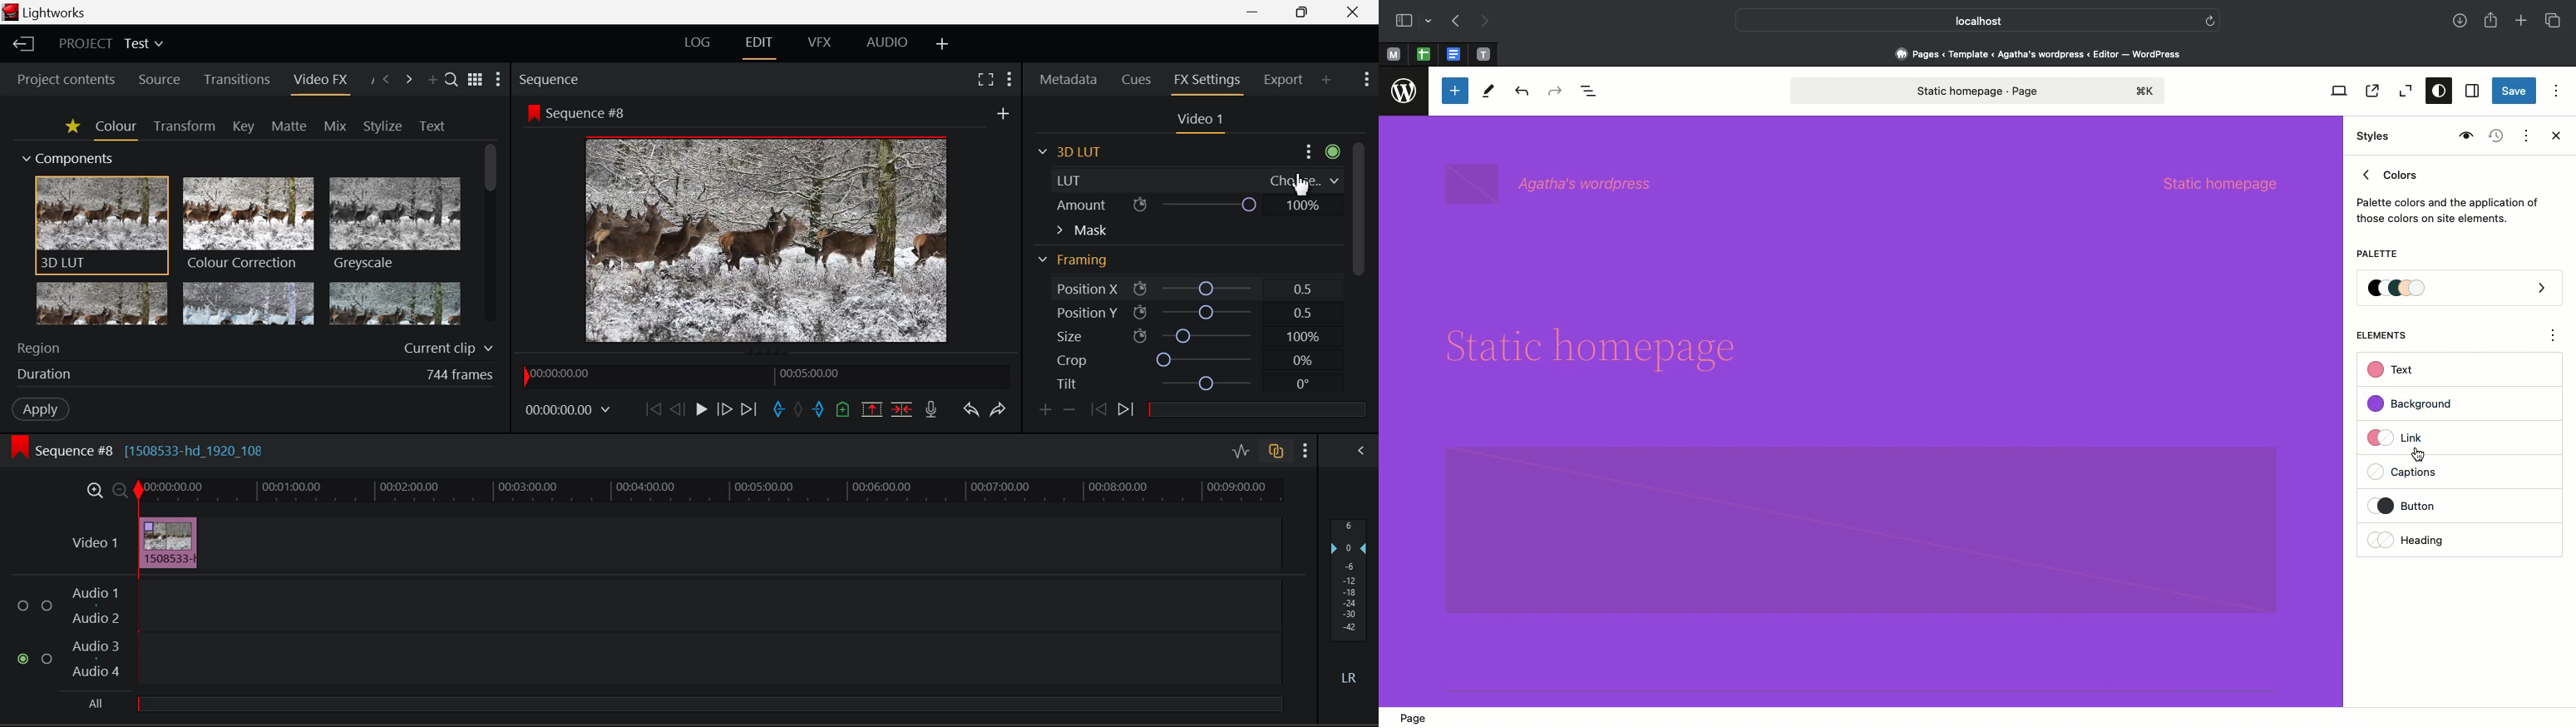  Describe the element at coordinates (432, 78) in the screenshot. I see `Add Panel` at that location.